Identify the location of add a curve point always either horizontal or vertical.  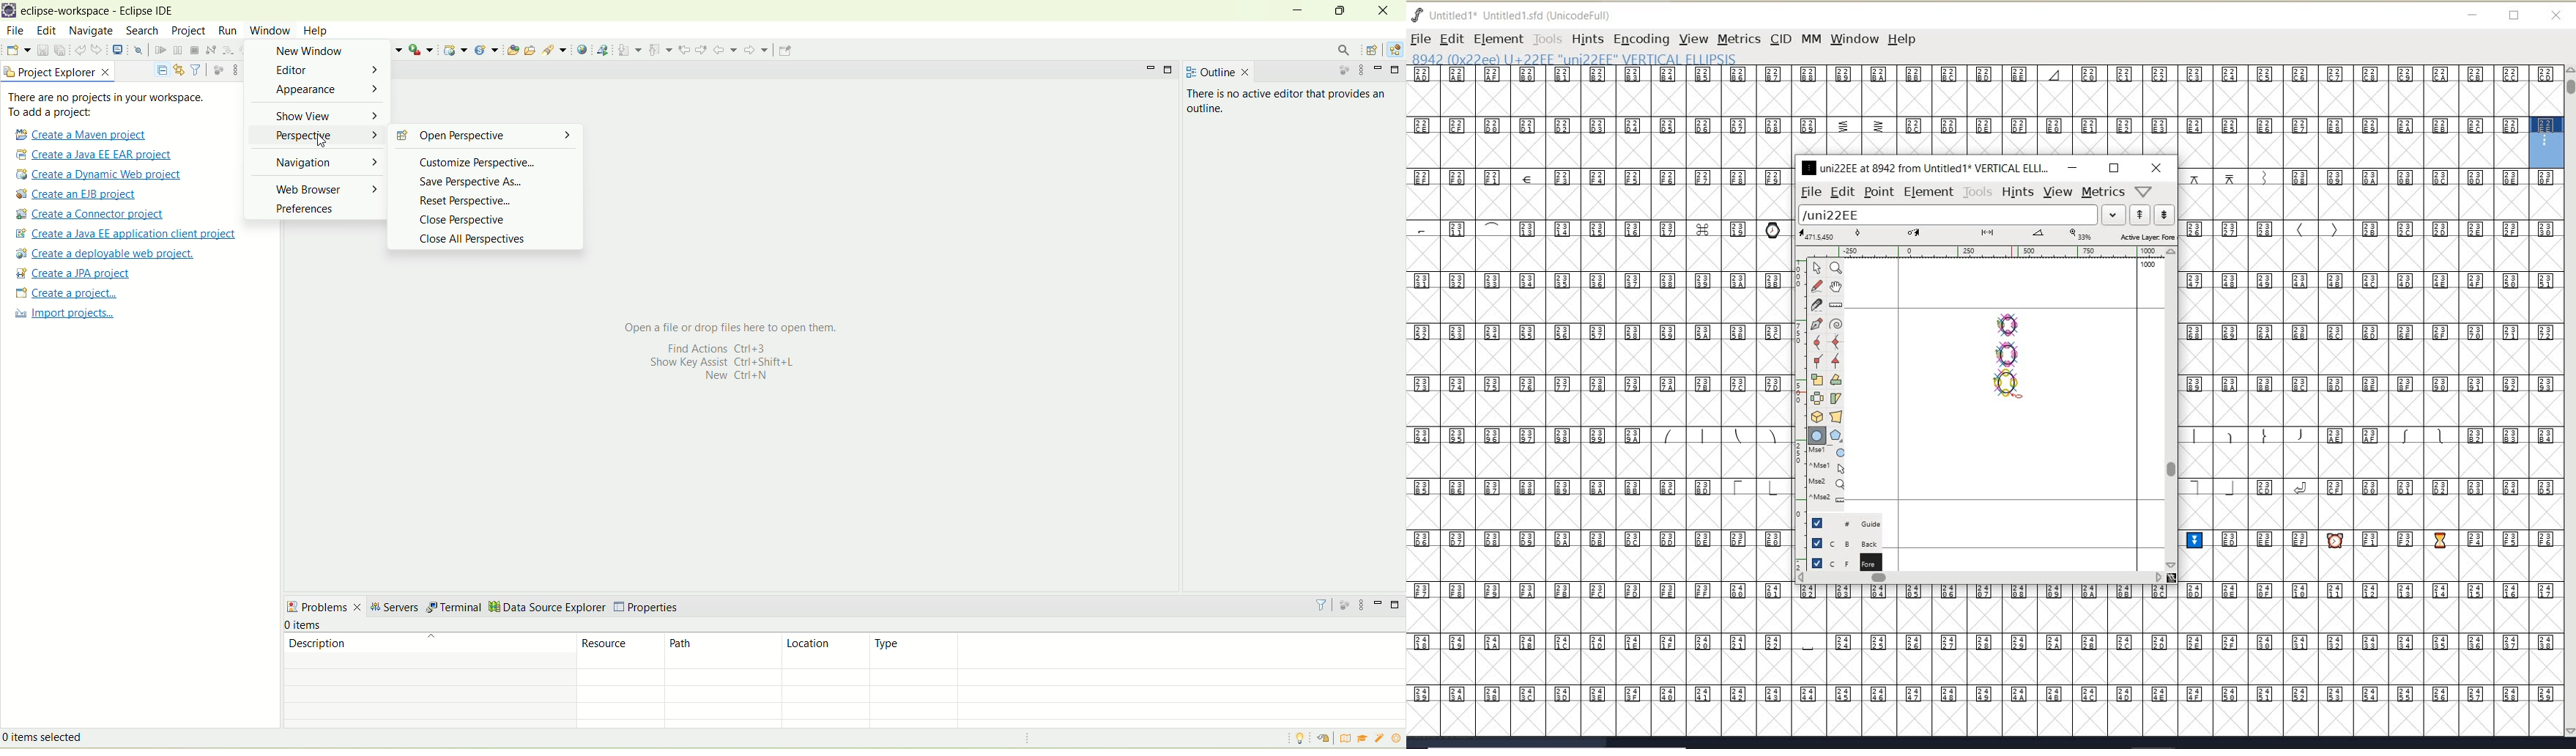
(1834, 341).